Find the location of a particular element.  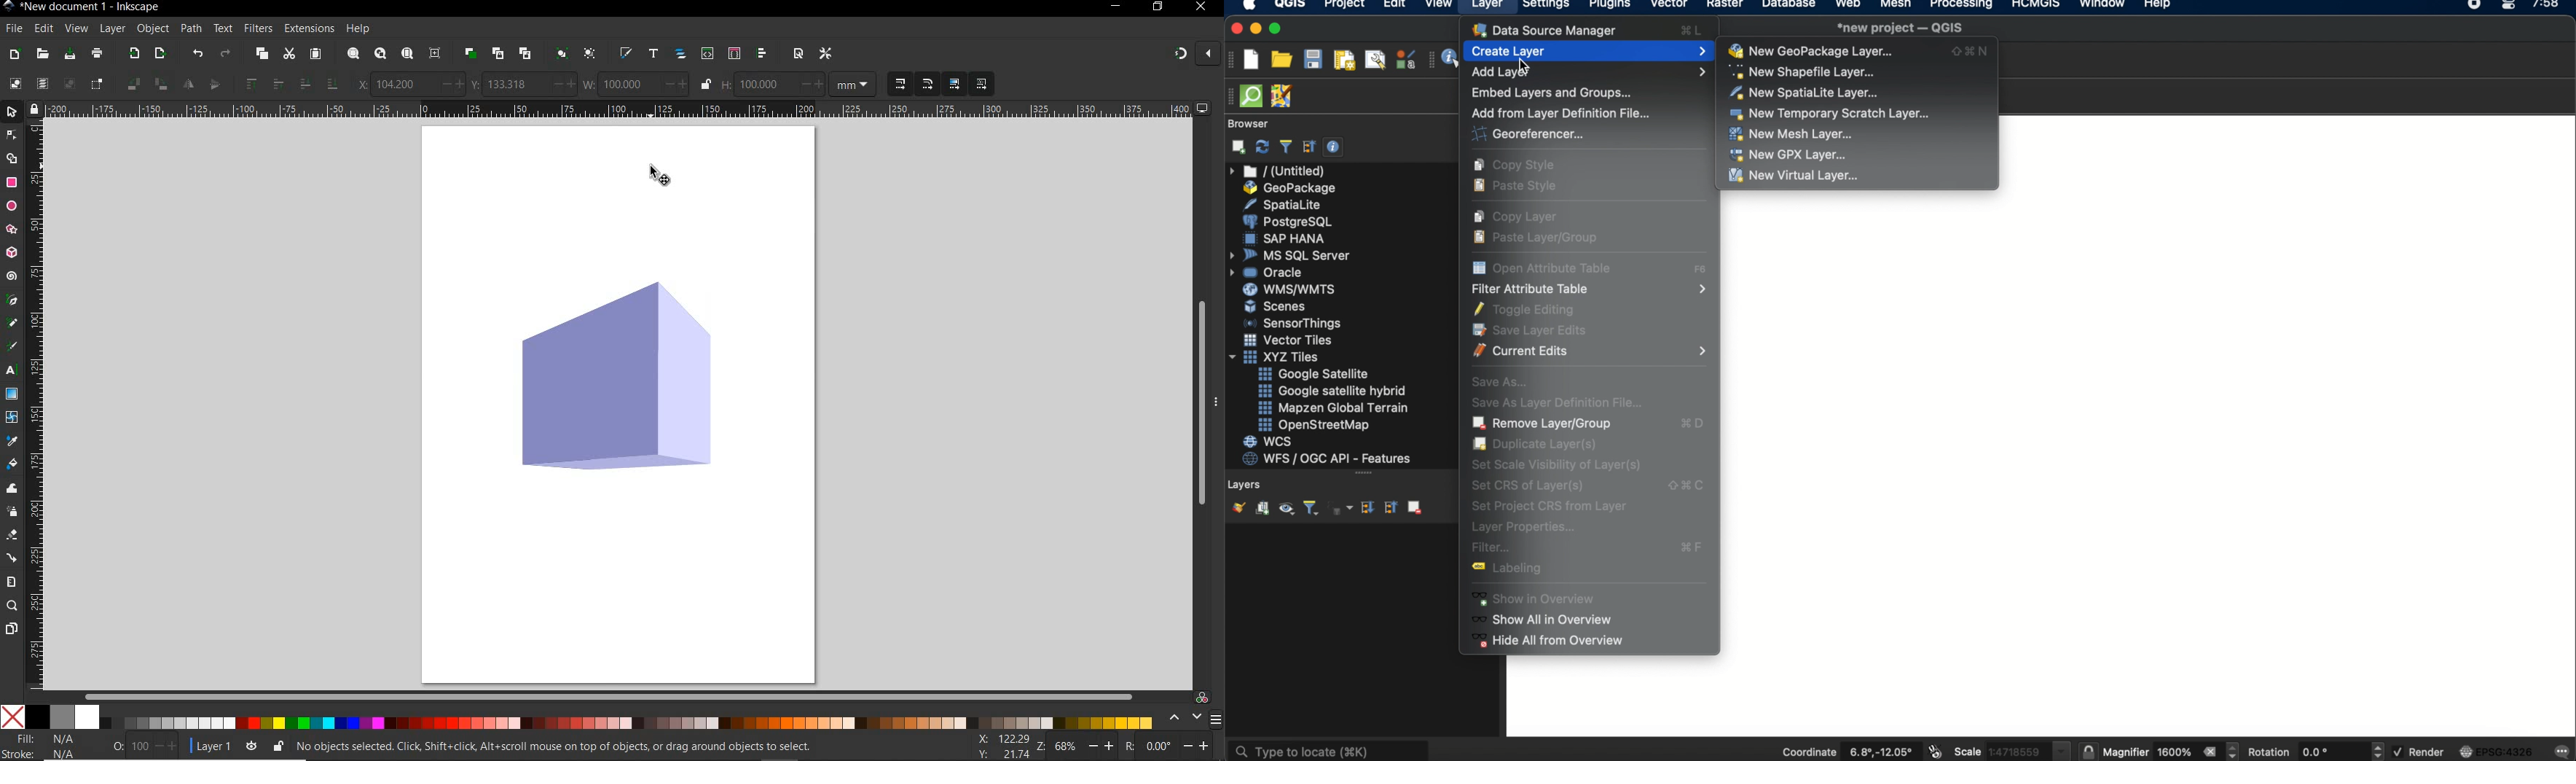

plugins is located at coordinates (1610, 6).